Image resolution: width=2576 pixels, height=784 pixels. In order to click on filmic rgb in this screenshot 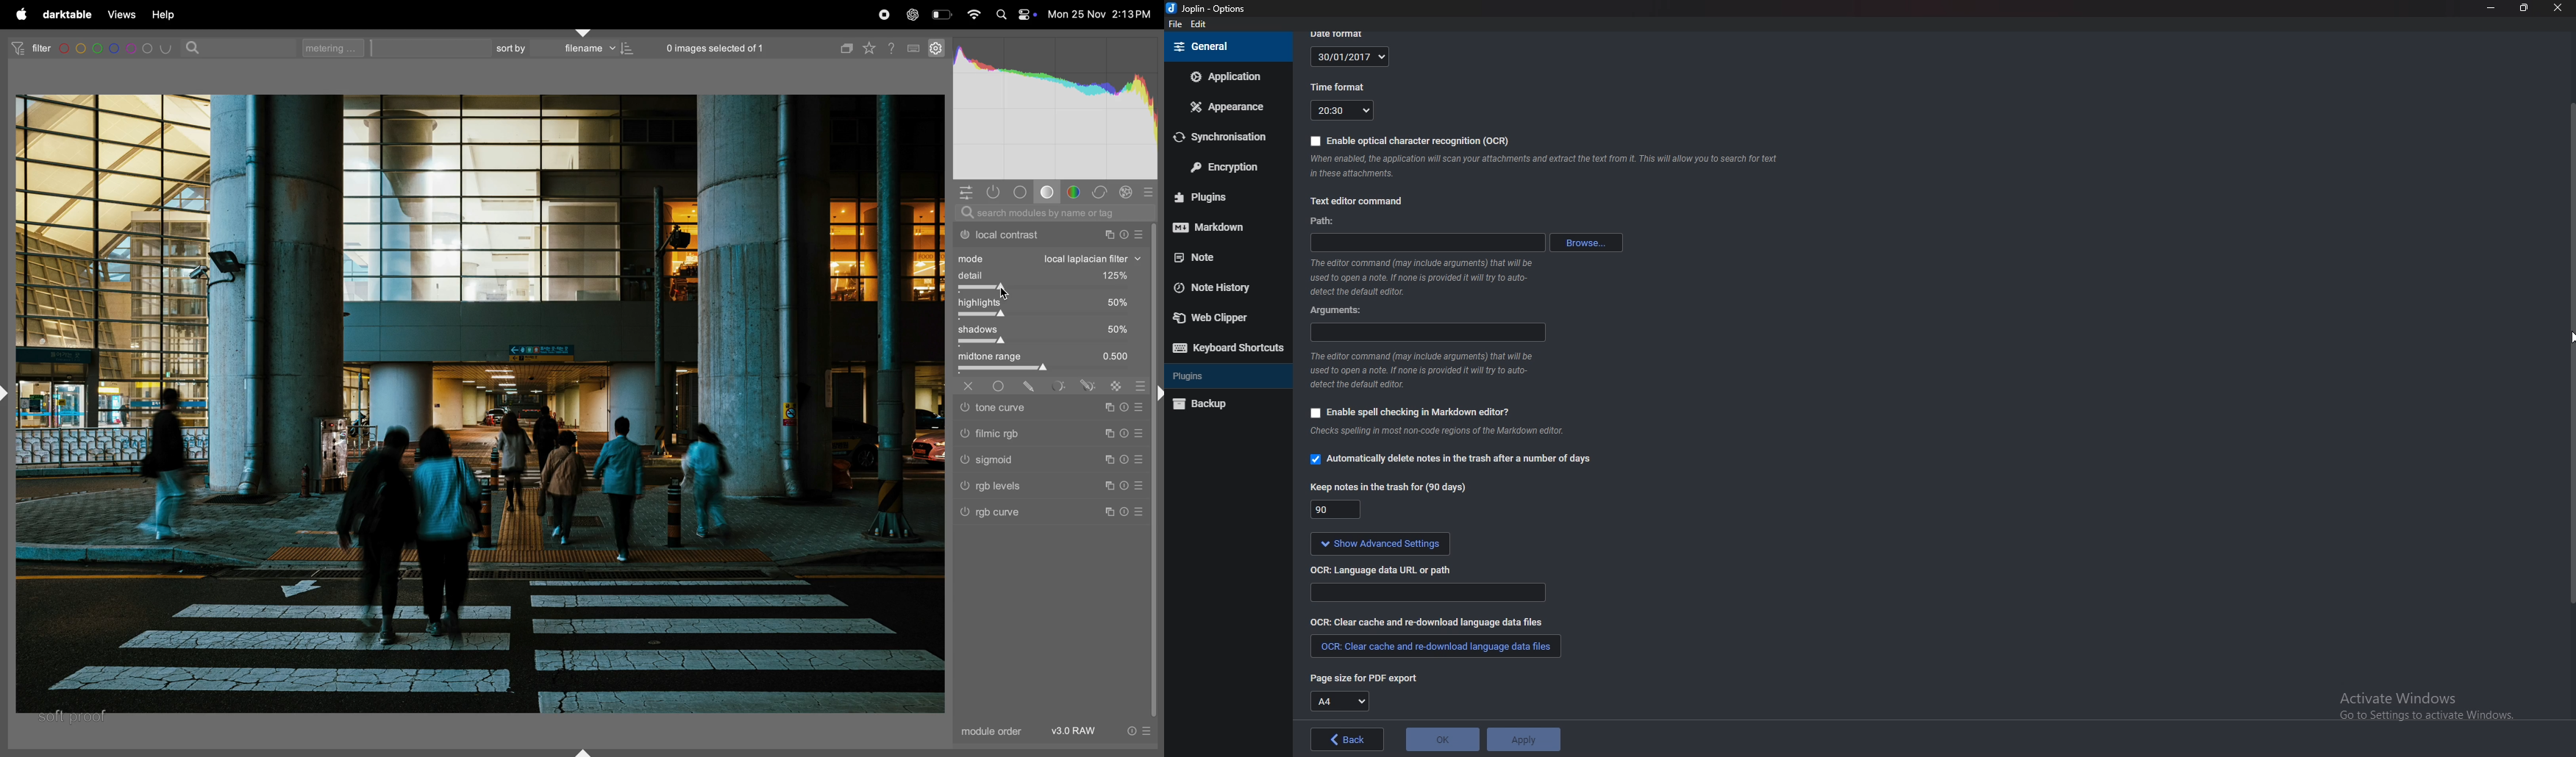, I will do `click(1045, 433)`.